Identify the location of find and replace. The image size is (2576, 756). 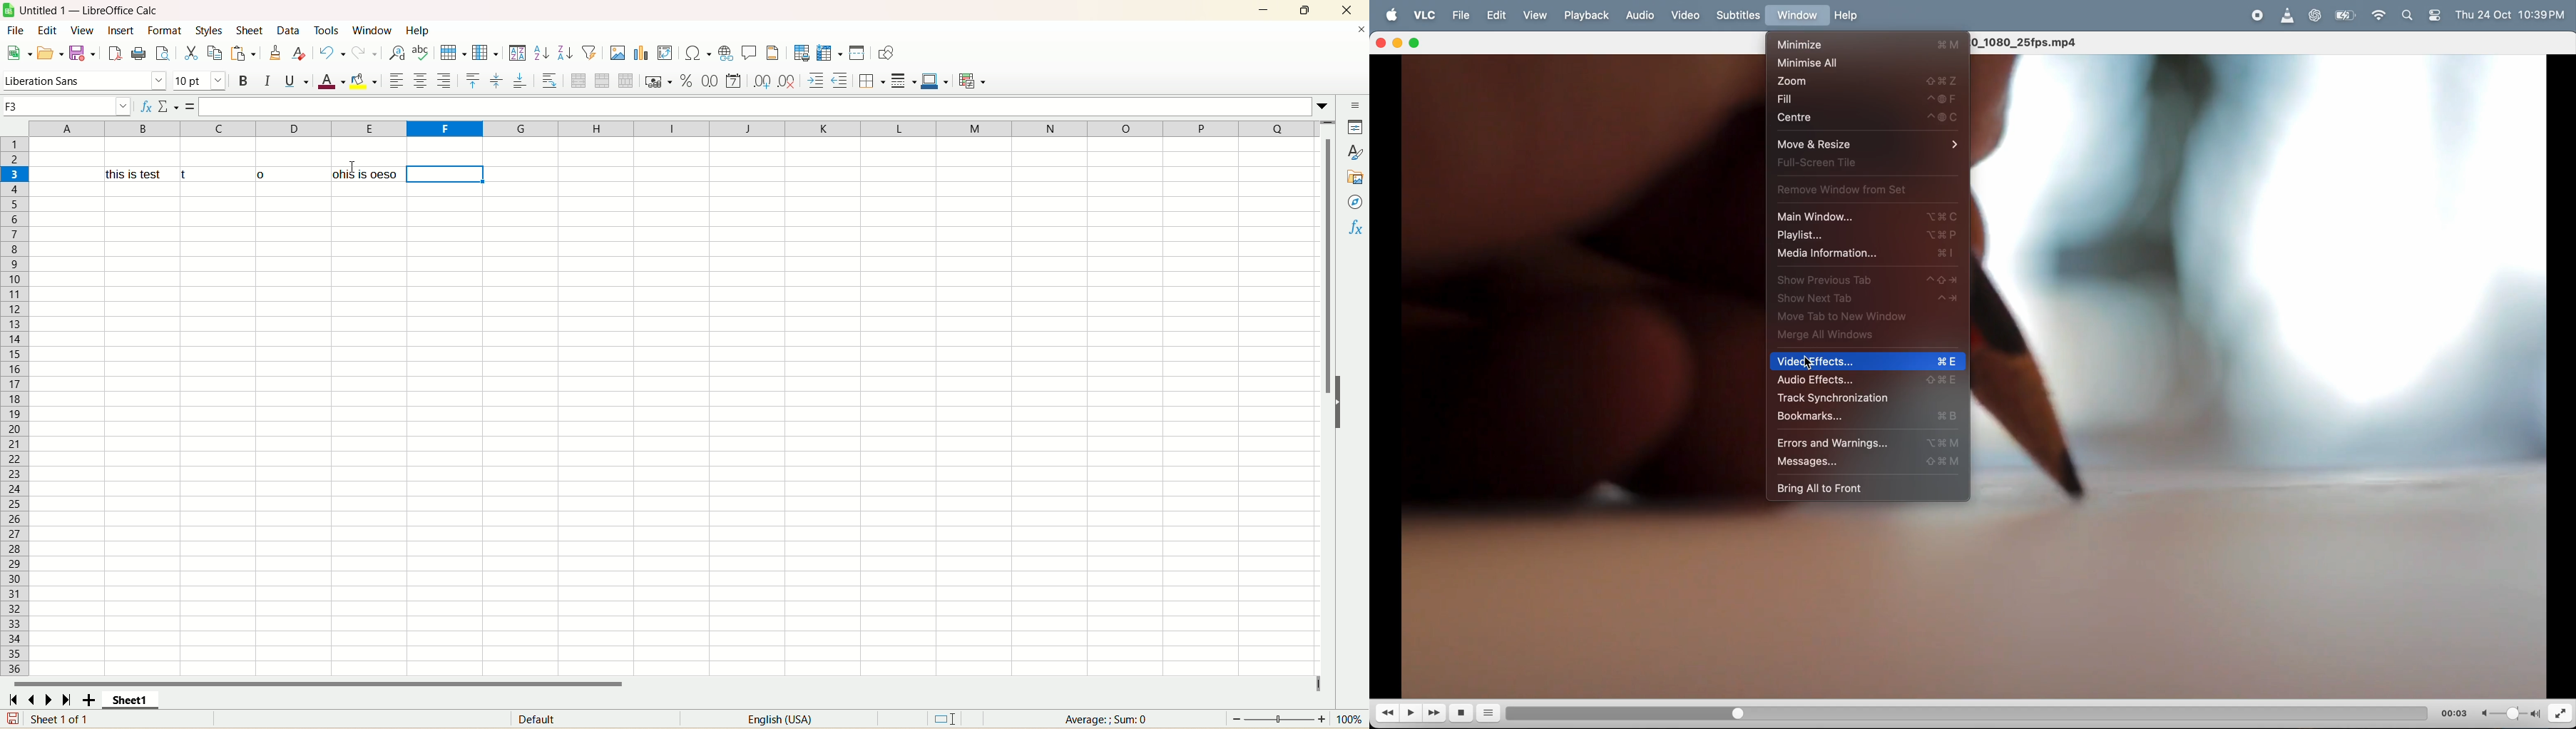
(396, 52).